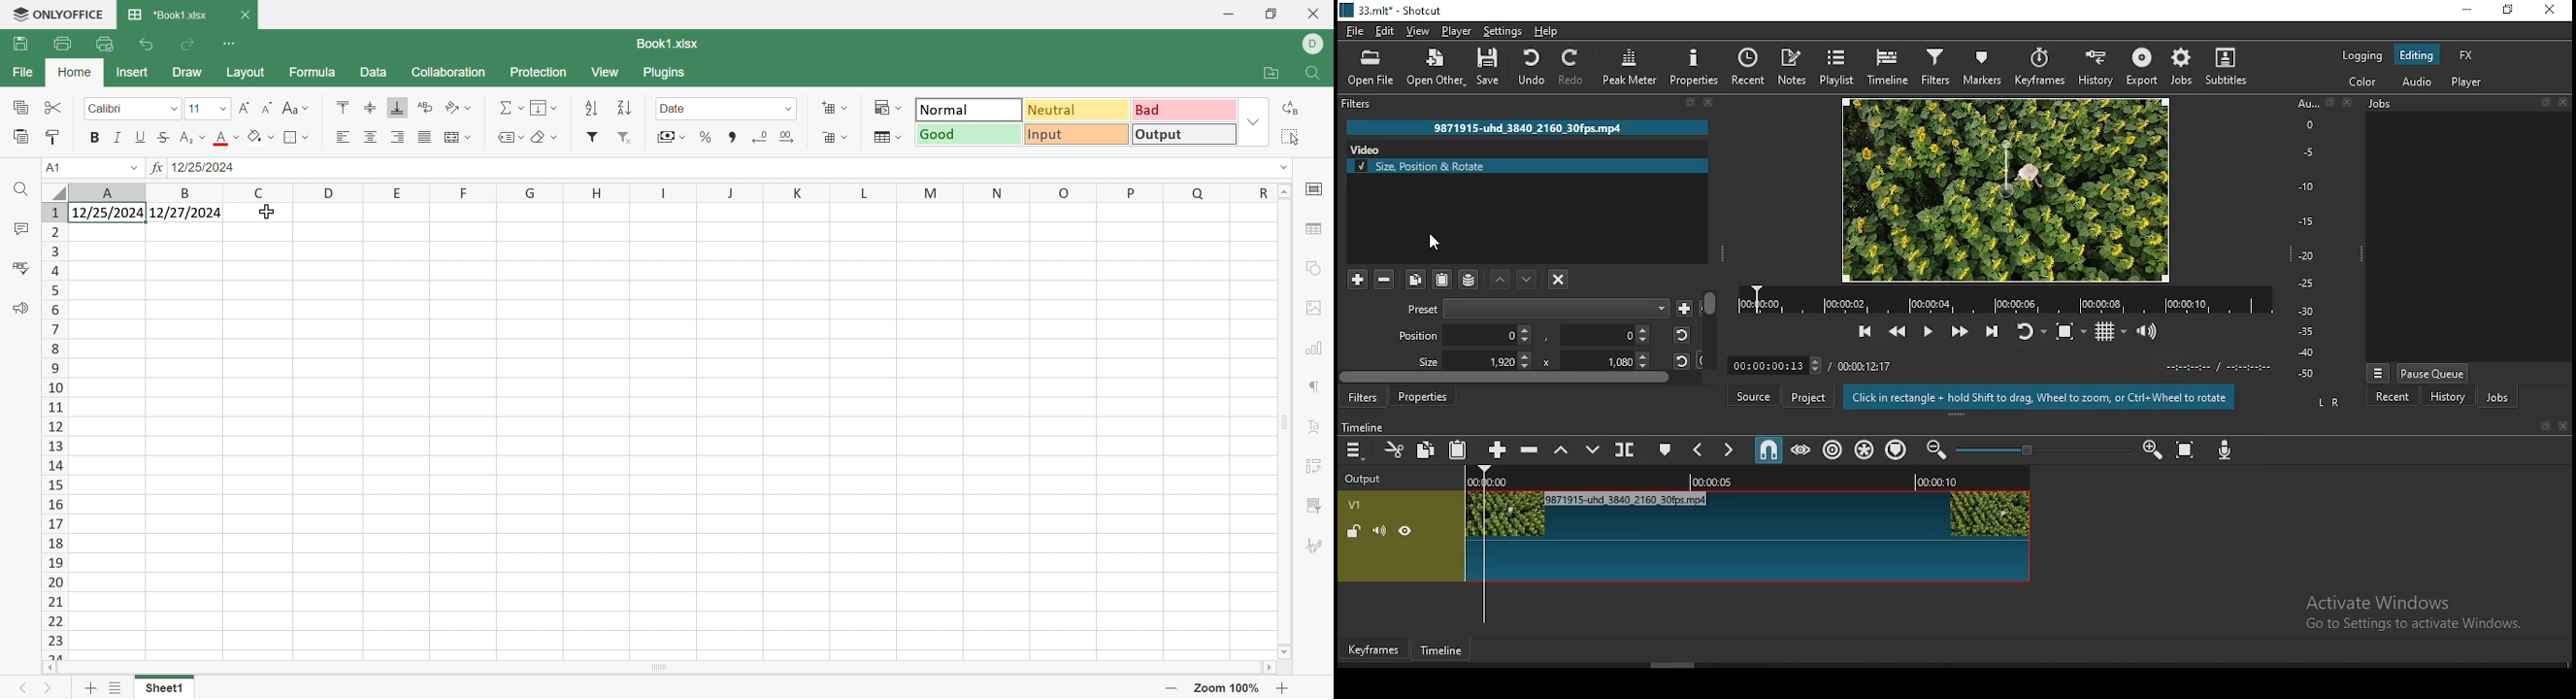 Image resolution: width=2576 pixels, height=700 pixels. I want to click on close, so click(2346, 102).